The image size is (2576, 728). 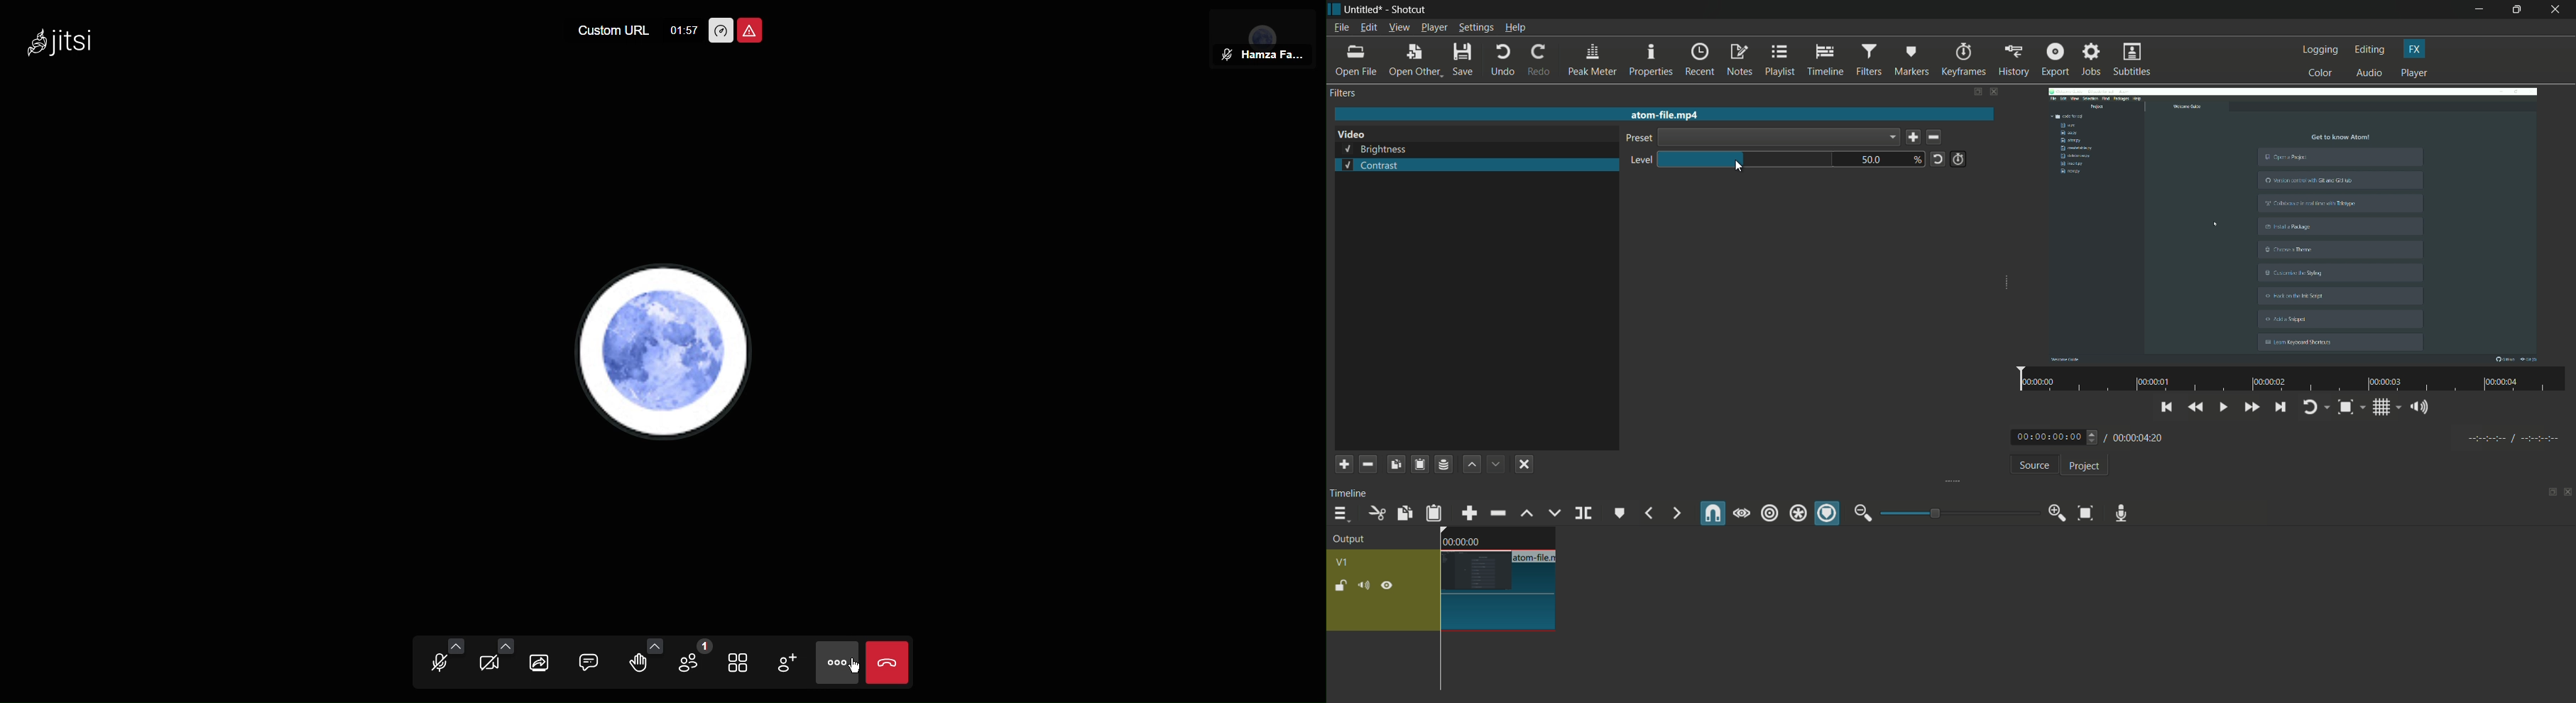 I want to click on show the volume control, so click(x=2423, y=408).